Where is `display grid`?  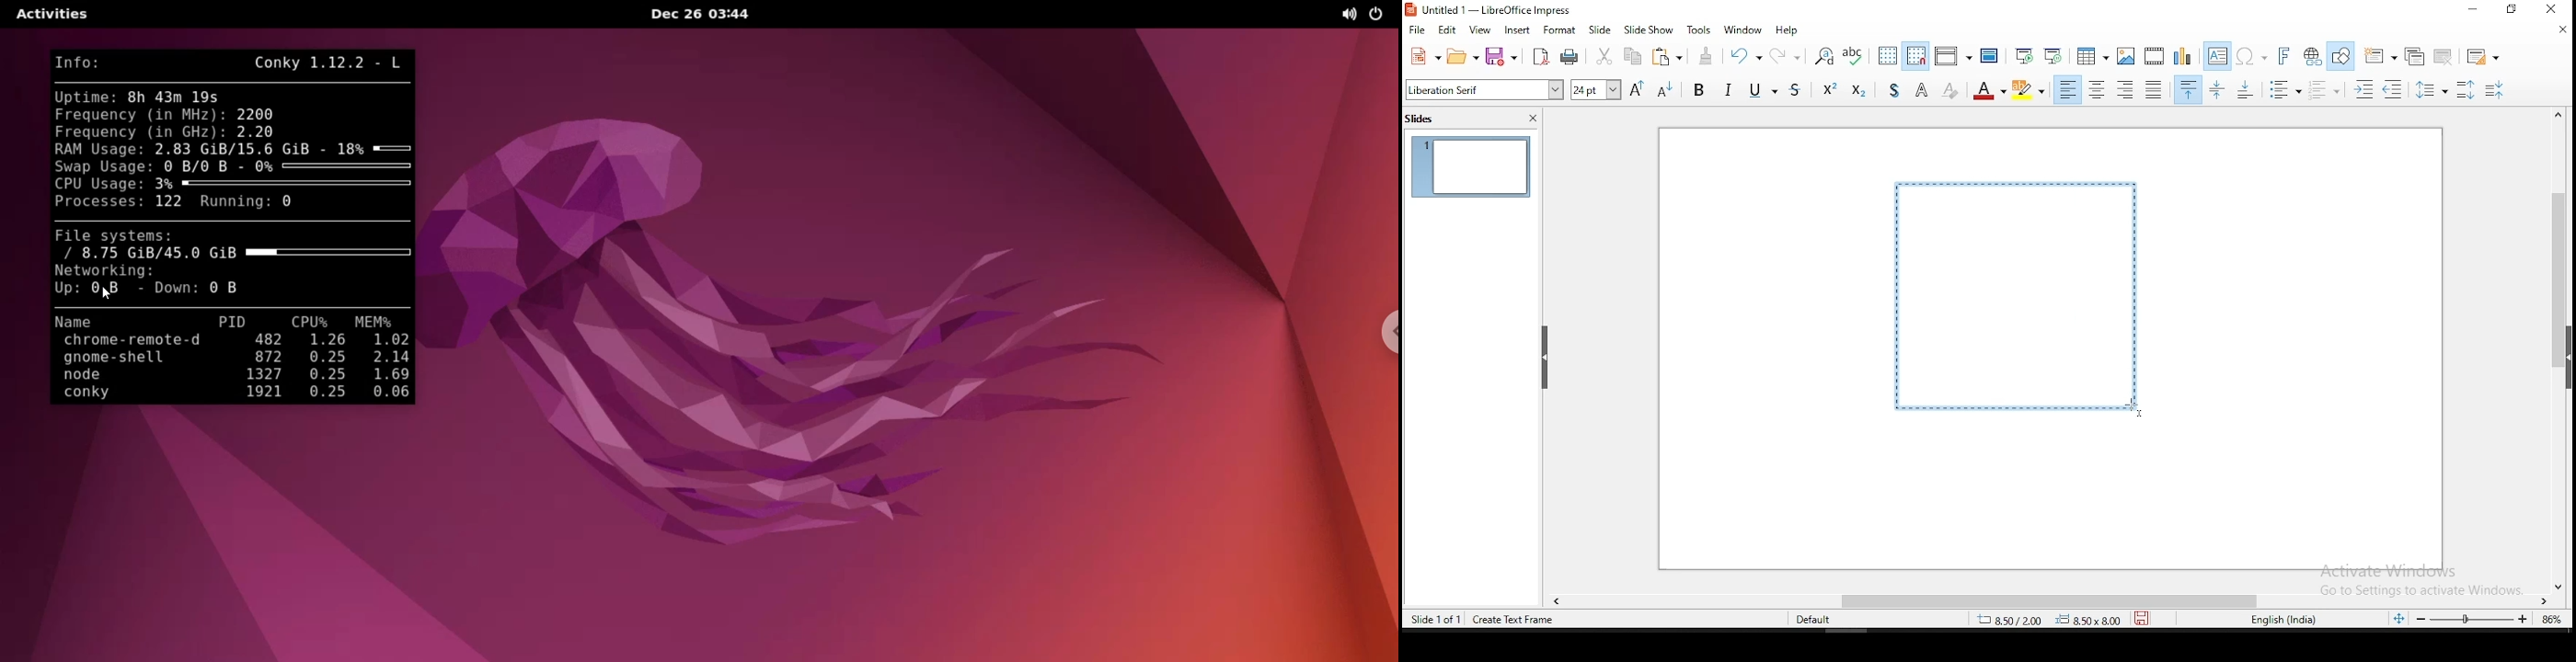 display grid is located at coordinates (1884, 55).